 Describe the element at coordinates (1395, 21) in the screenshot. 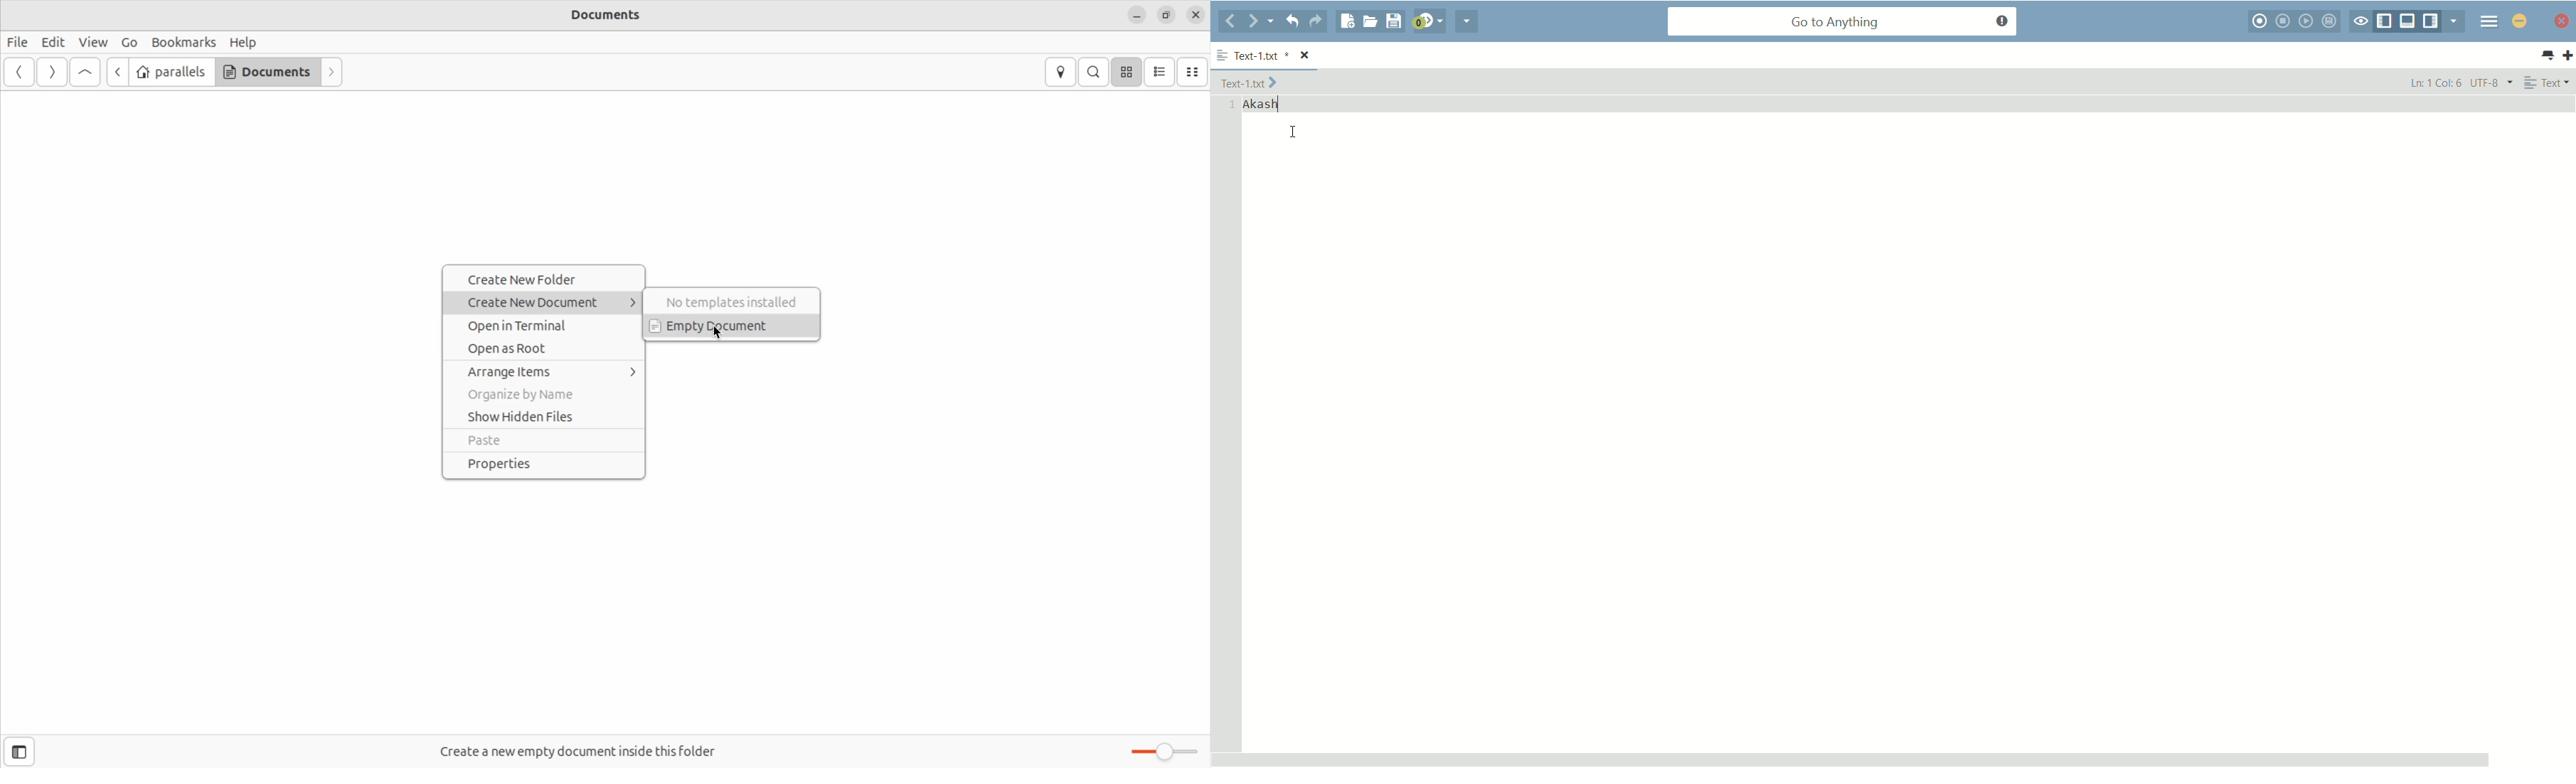

I see `save file` at that location.